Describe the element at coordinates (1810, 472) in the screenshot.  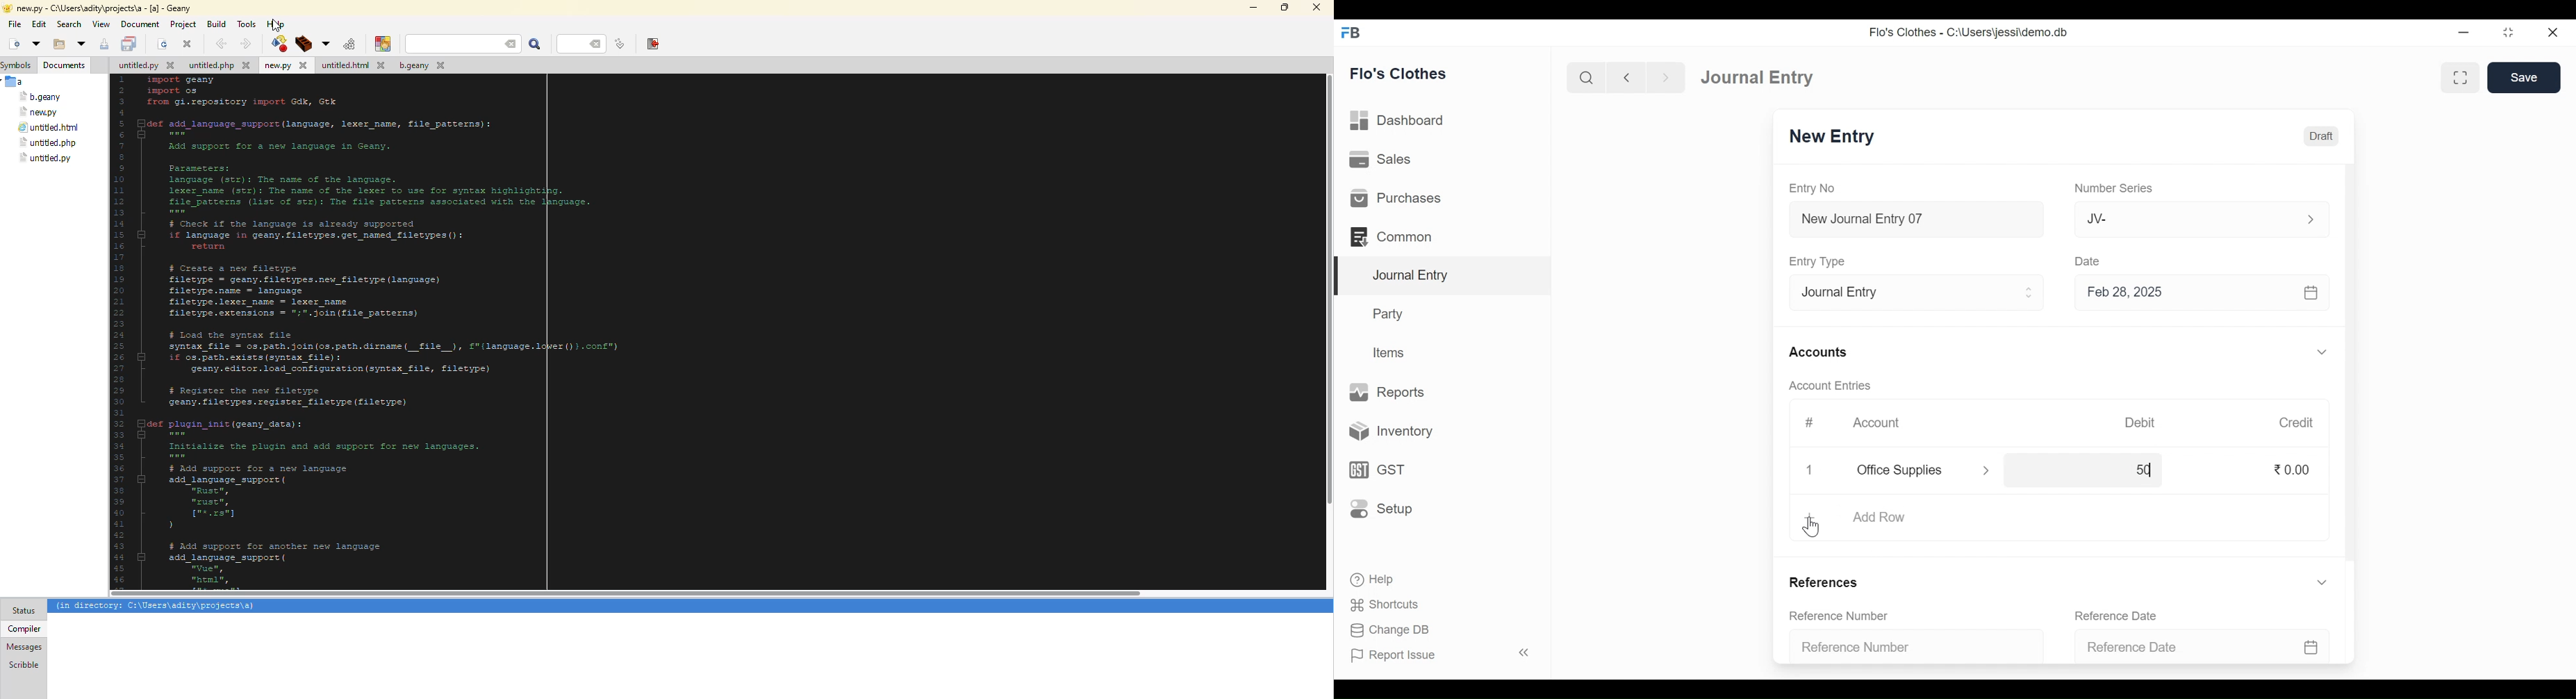
I see `Close` at that location.